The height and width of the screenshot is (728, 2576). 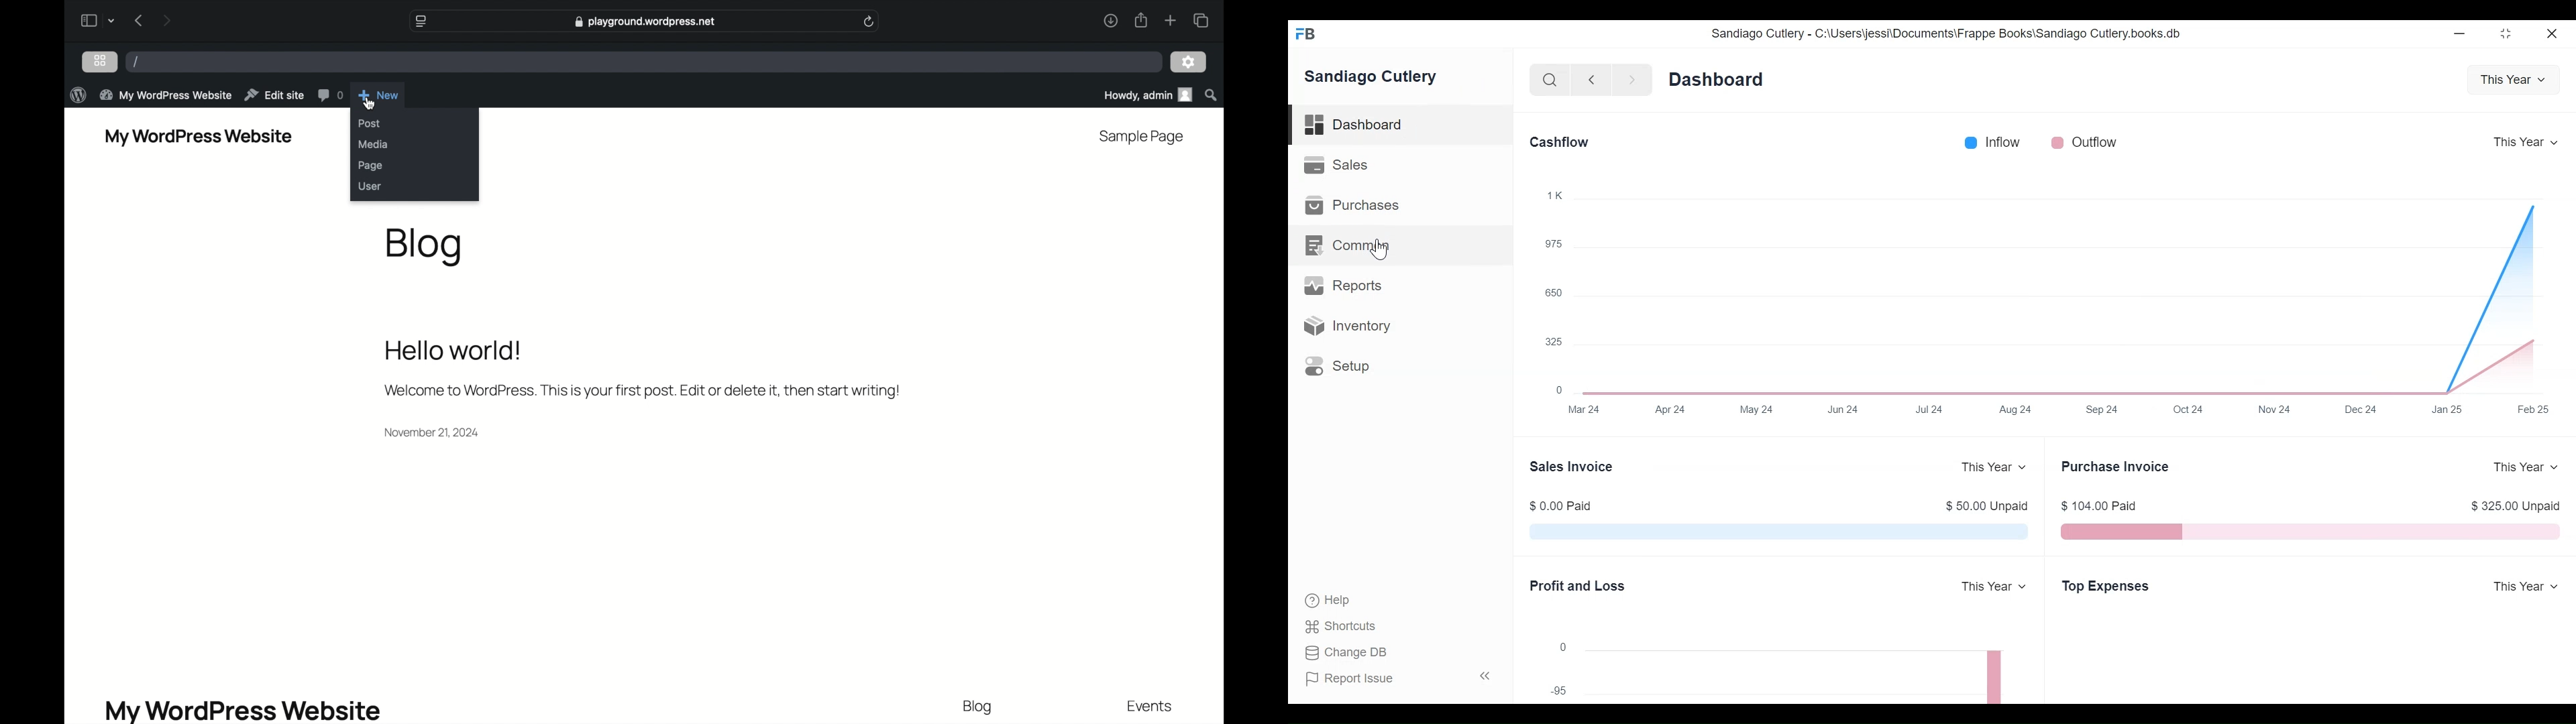 What do you see at coordinates (1350, 679) in the screenshot?
I see `Report Issue` at bounding box center [1350, 679].